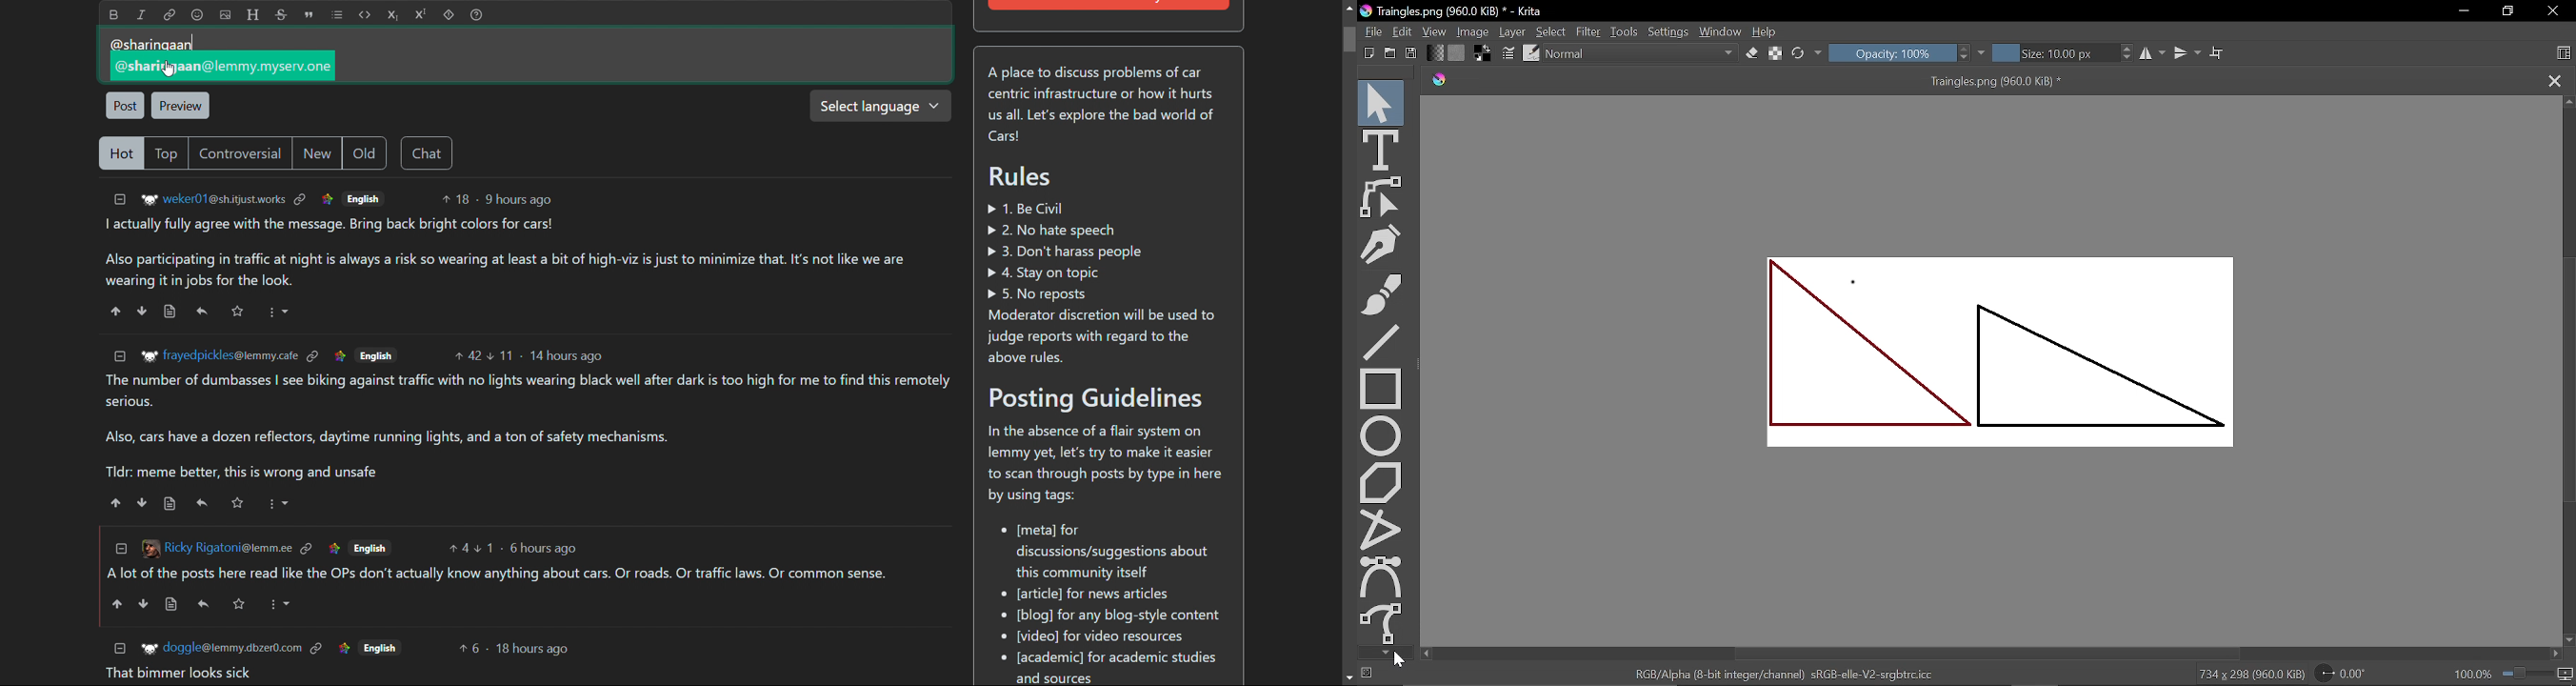 This screenshot has height=700, width=2576. I want to click on Minimize, so click(2464, 12).